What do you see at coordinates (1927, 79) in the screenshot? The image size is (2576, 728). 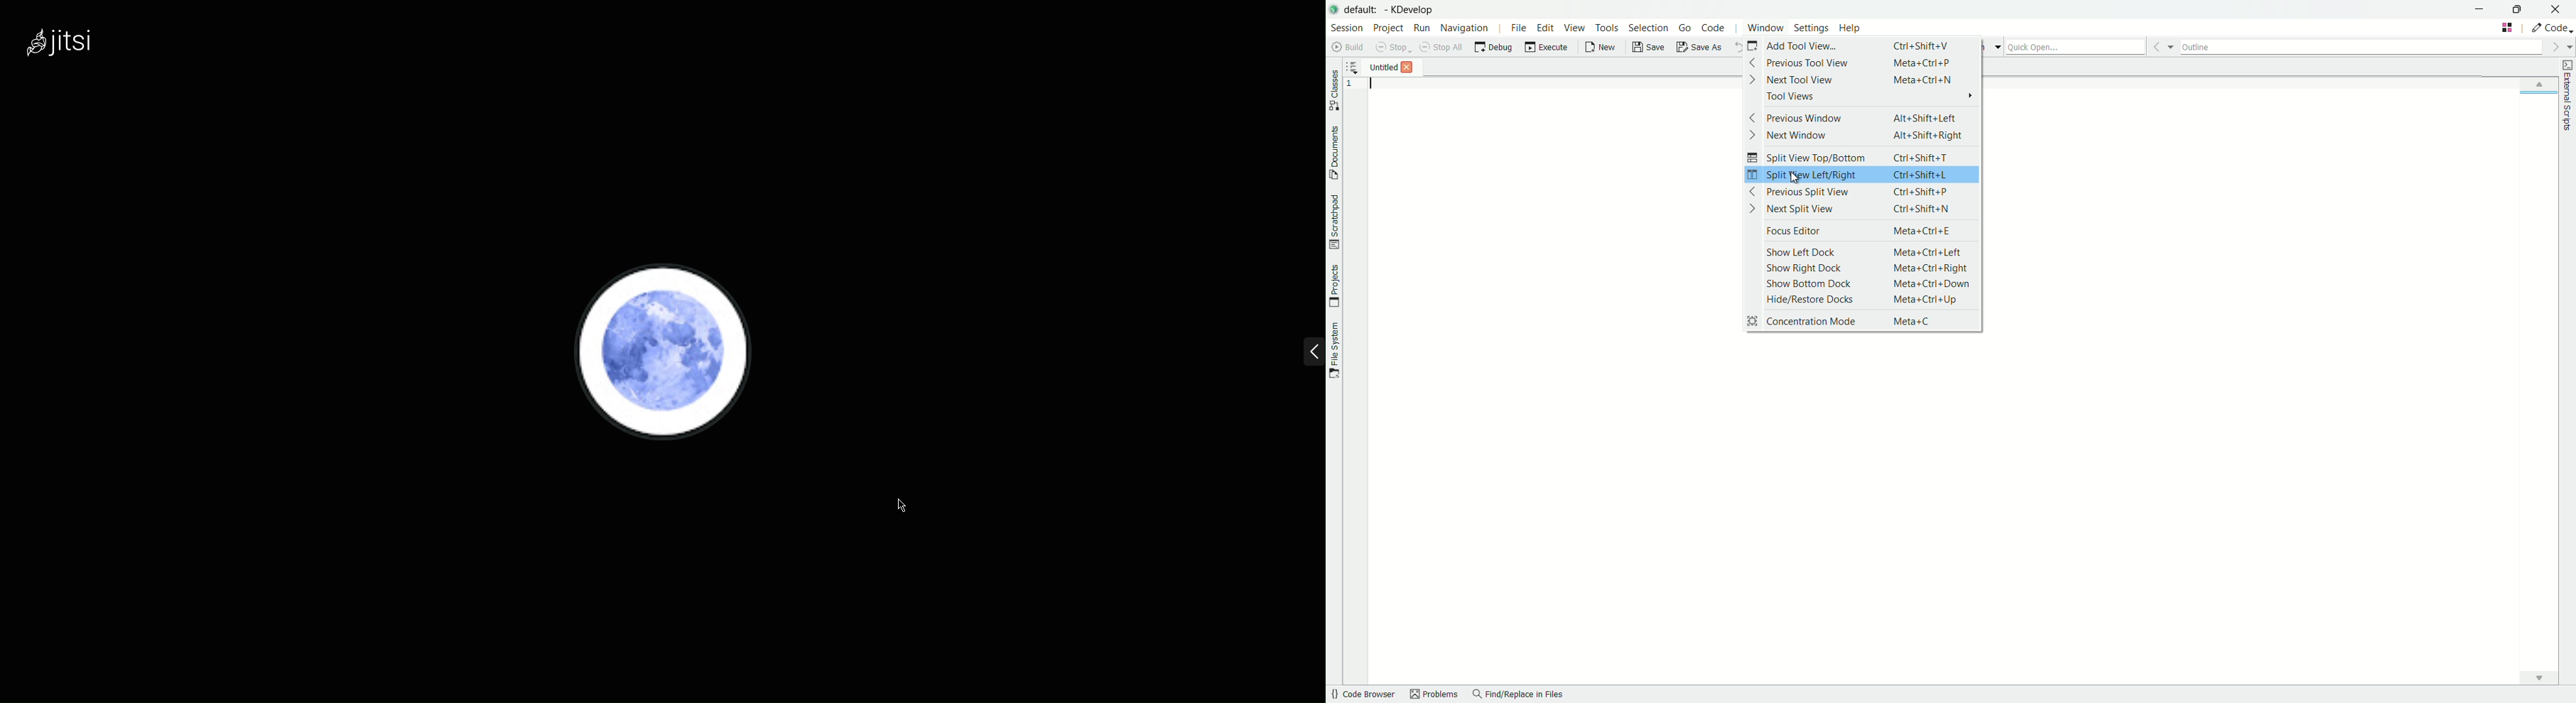 I see `Meta+Ctrl+N` at bounding box center [1927, 79].